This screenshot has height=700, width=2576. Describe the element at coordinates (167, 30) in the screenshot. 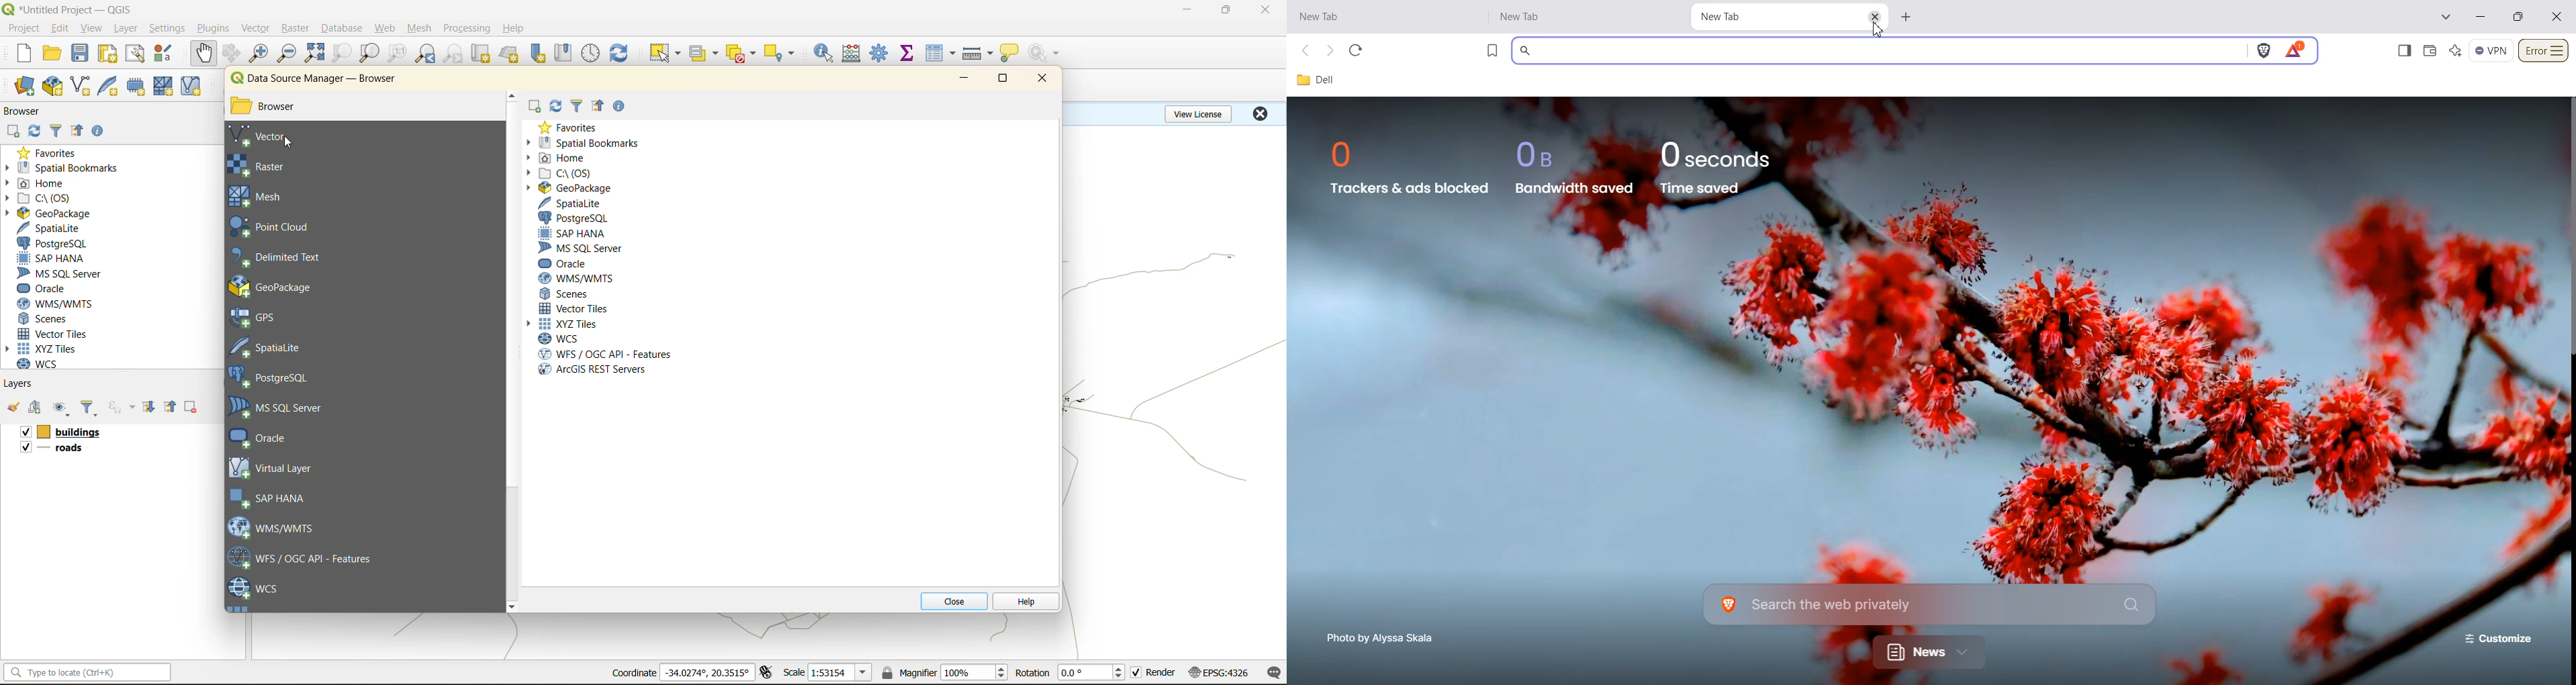

I see `settings` at that location.